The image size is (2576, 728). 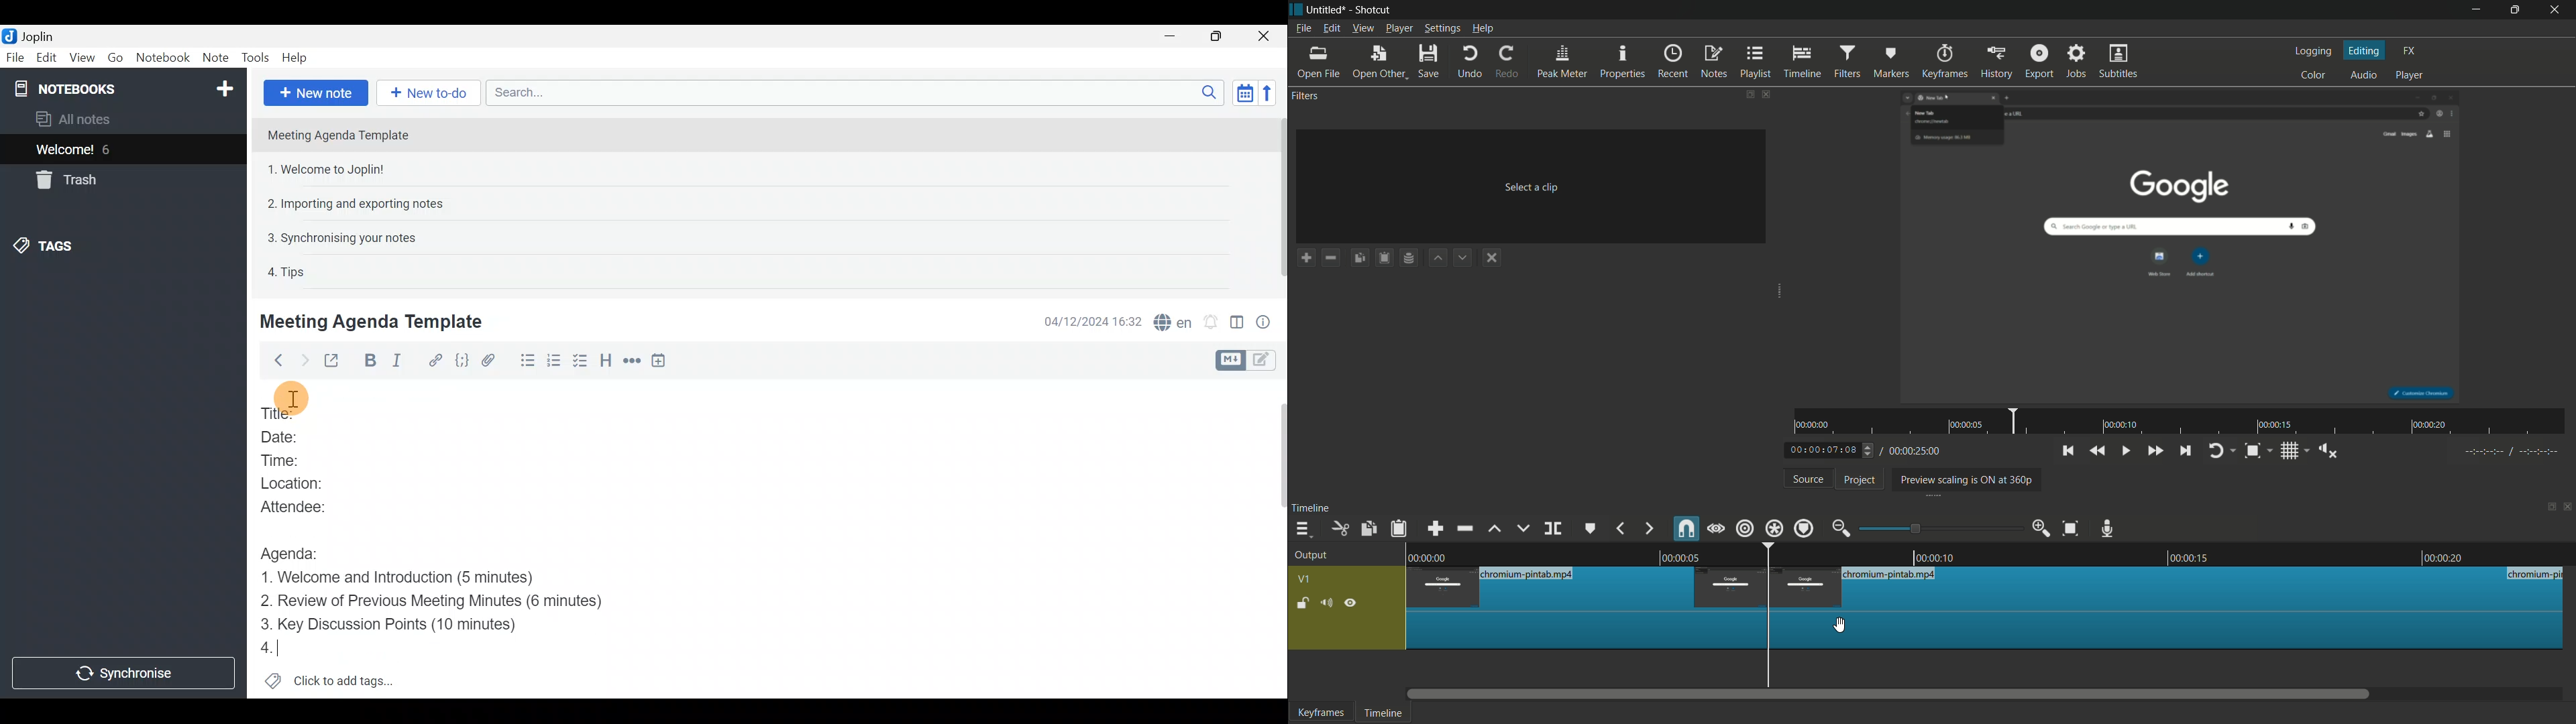 I want to click on close filters, so click(x=1766, y=94).